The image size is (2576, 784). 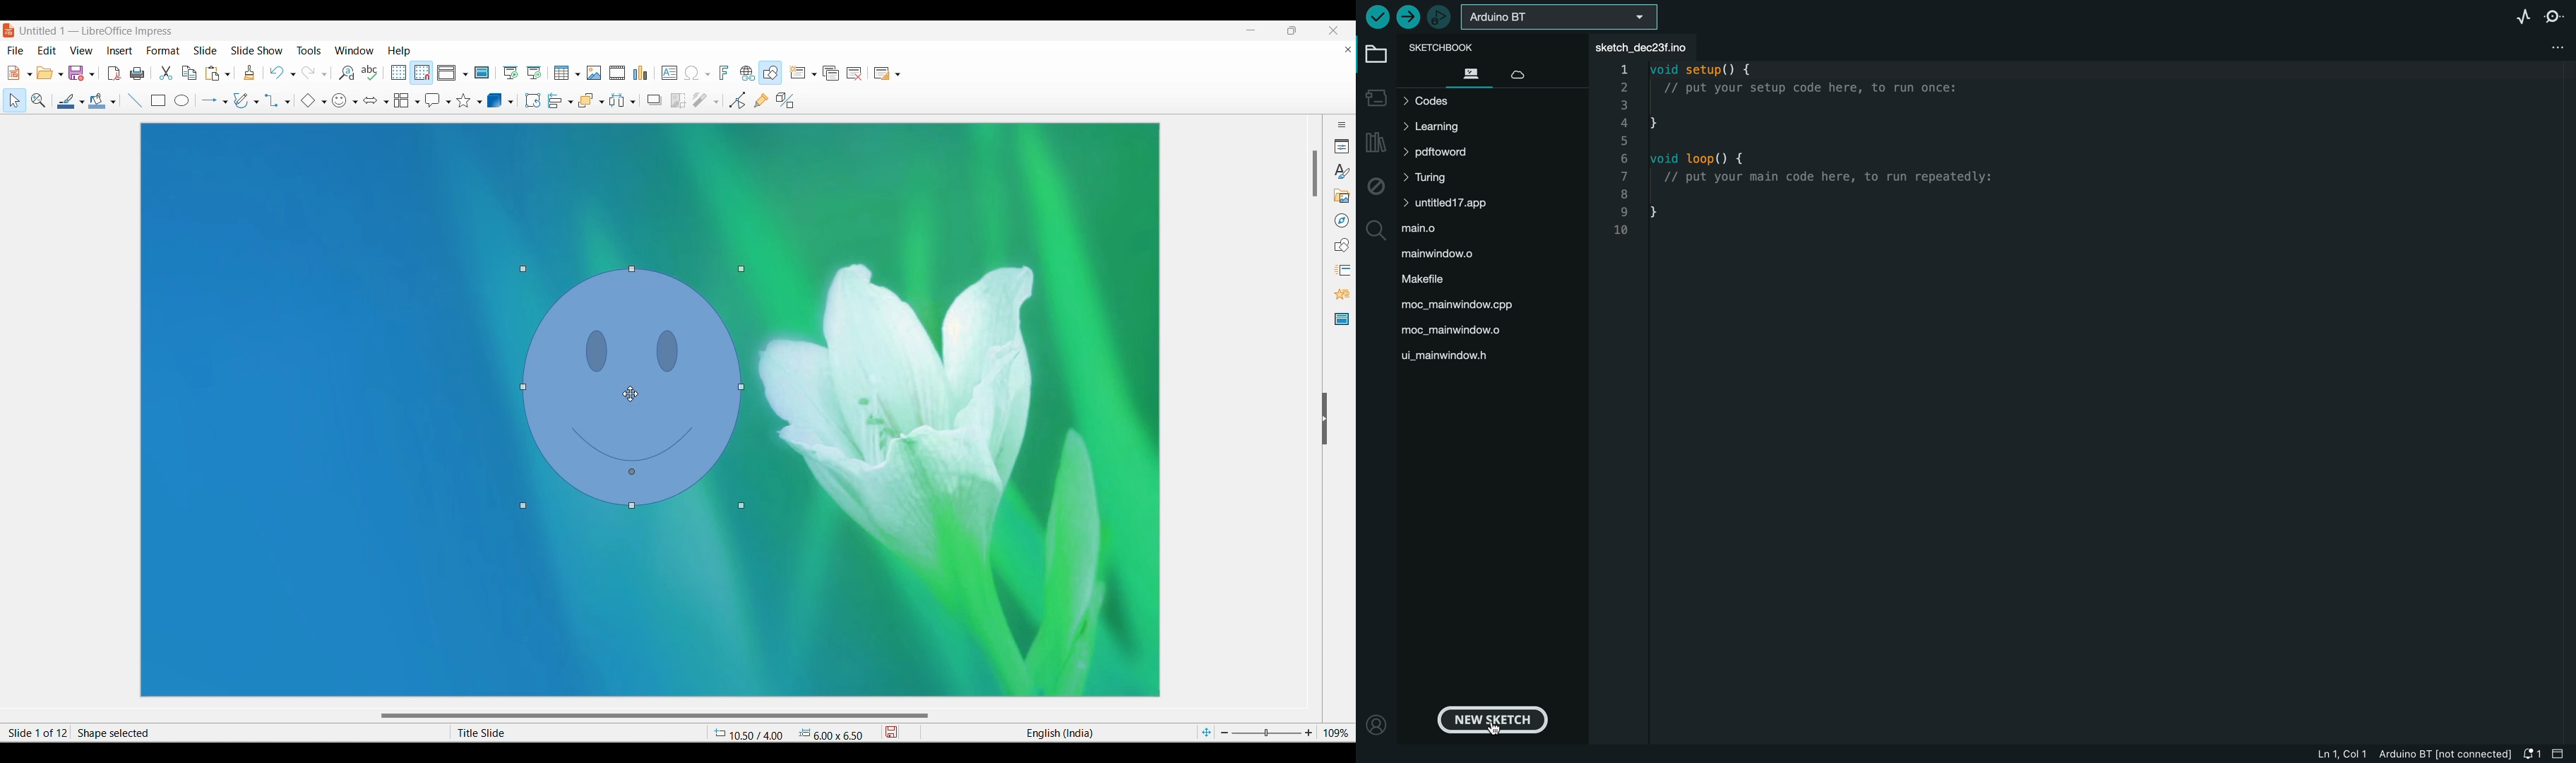 What do you see at coordinates (1332, 30) in the screenshot?
I see `Close interface` at bounding box center [1332, 30].